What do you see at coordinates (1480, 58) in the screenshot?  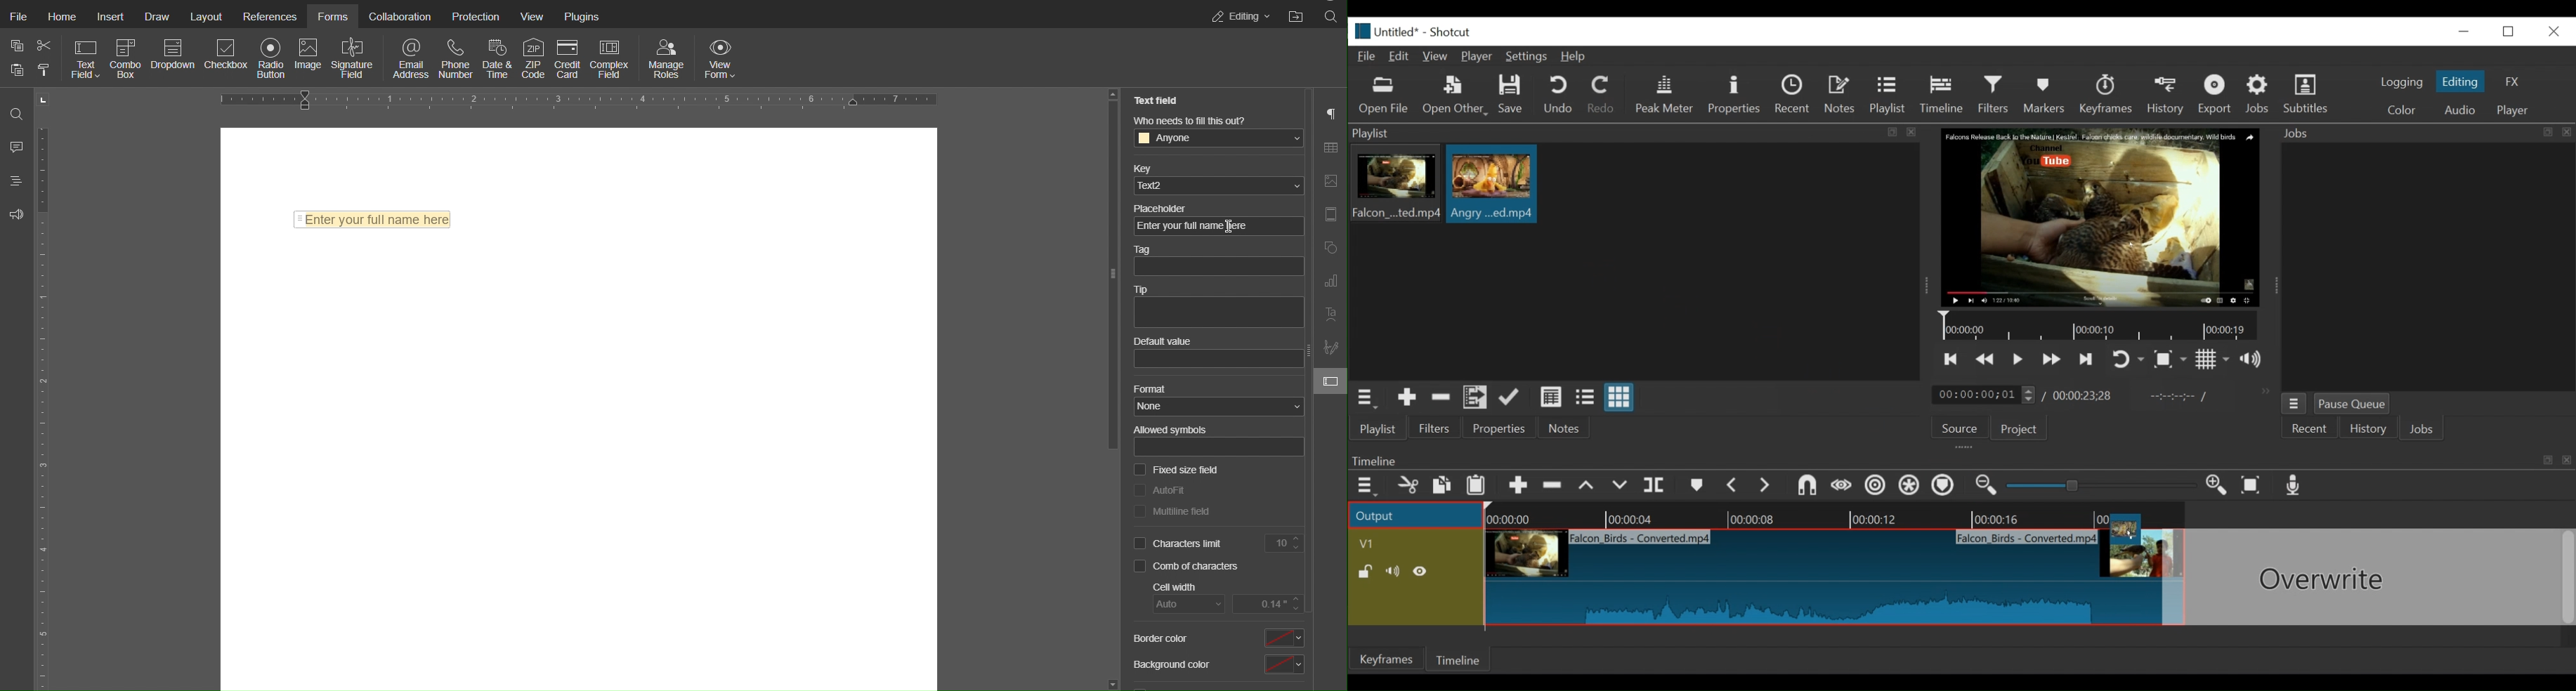 I see `Player` at bounding box center [1480, 58].